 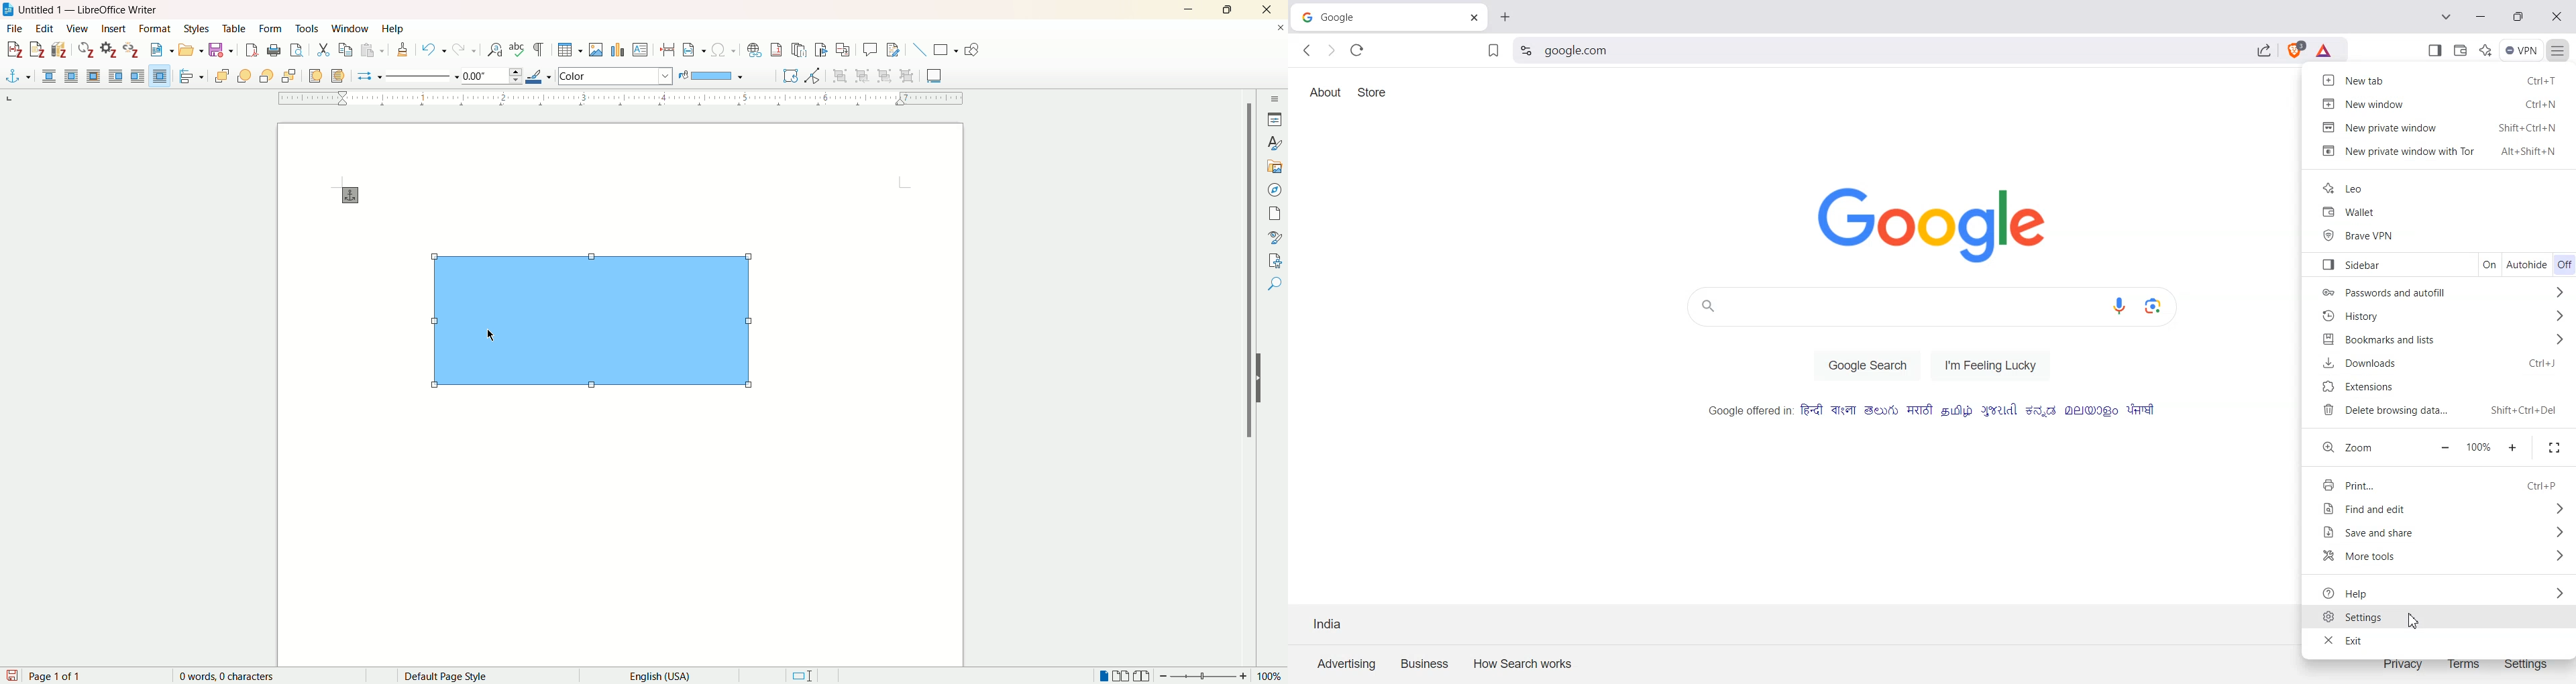 What do you see at coordinates (191, 77) in the screenshot?
I see `align objects` at bounding box center [191, 77].